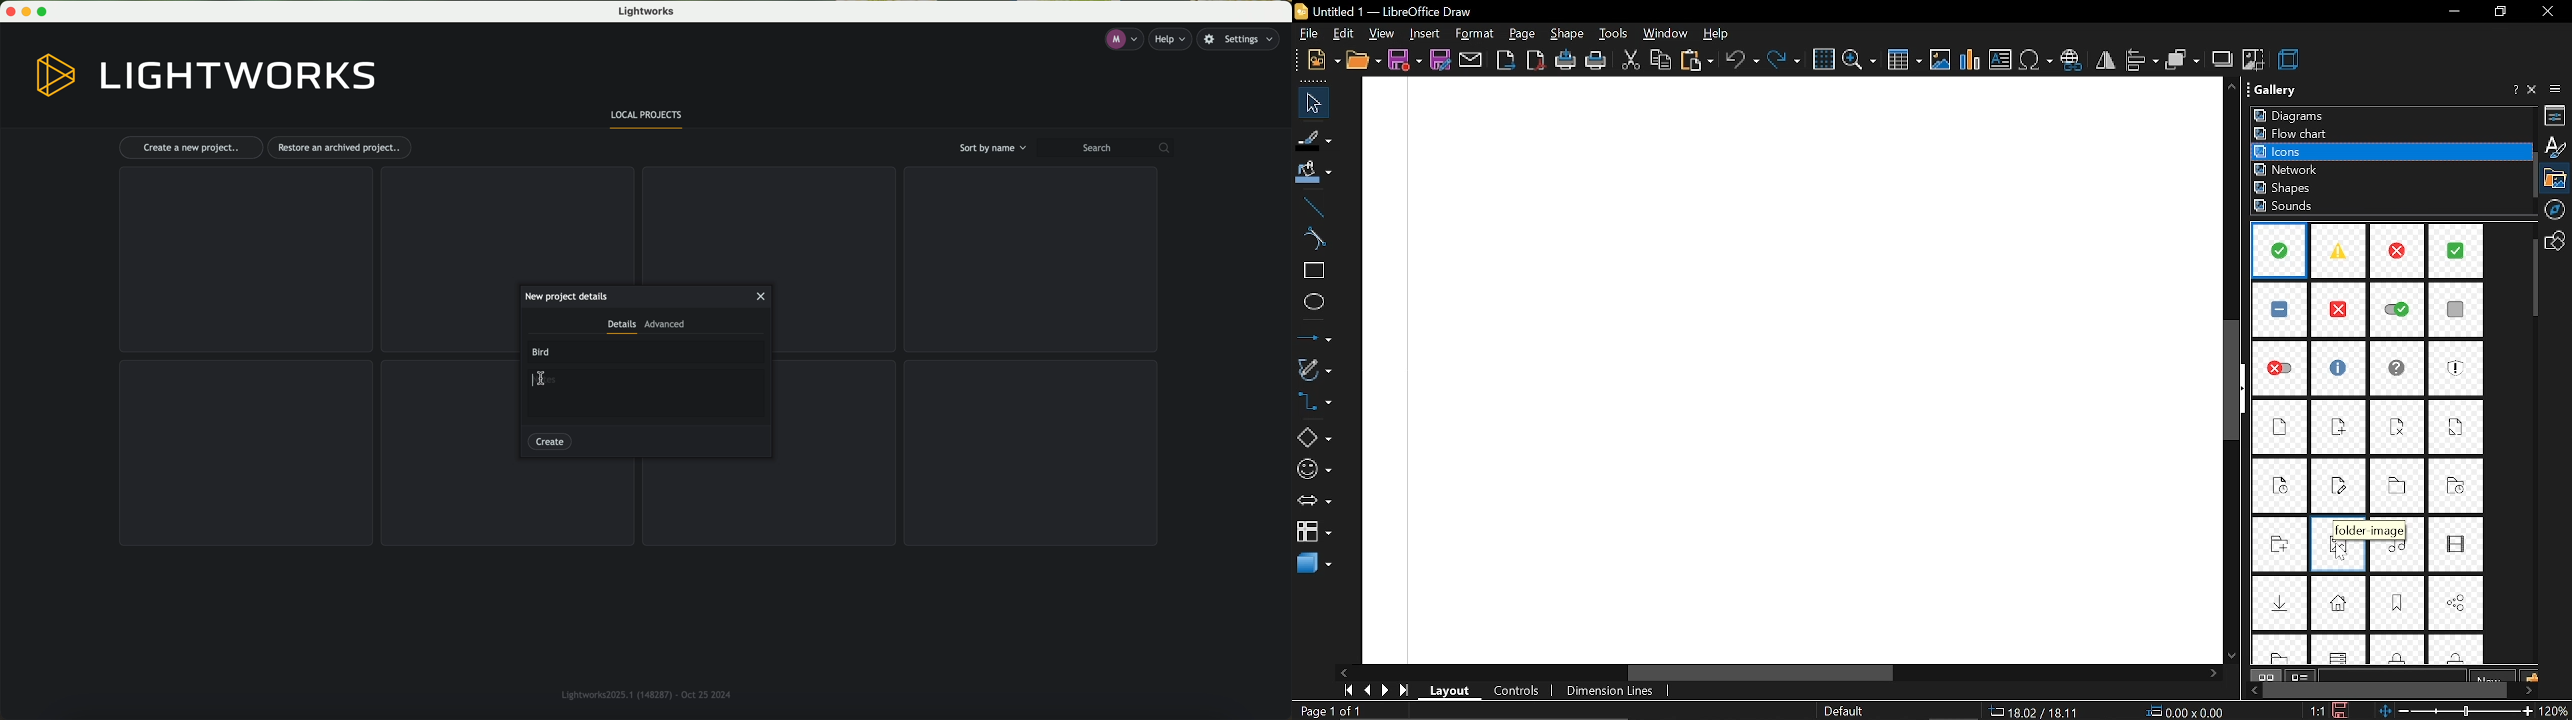 The width and height of the screenshot is (2576, 728). I want to click on vertical scrollbar, so click(2236, 384).